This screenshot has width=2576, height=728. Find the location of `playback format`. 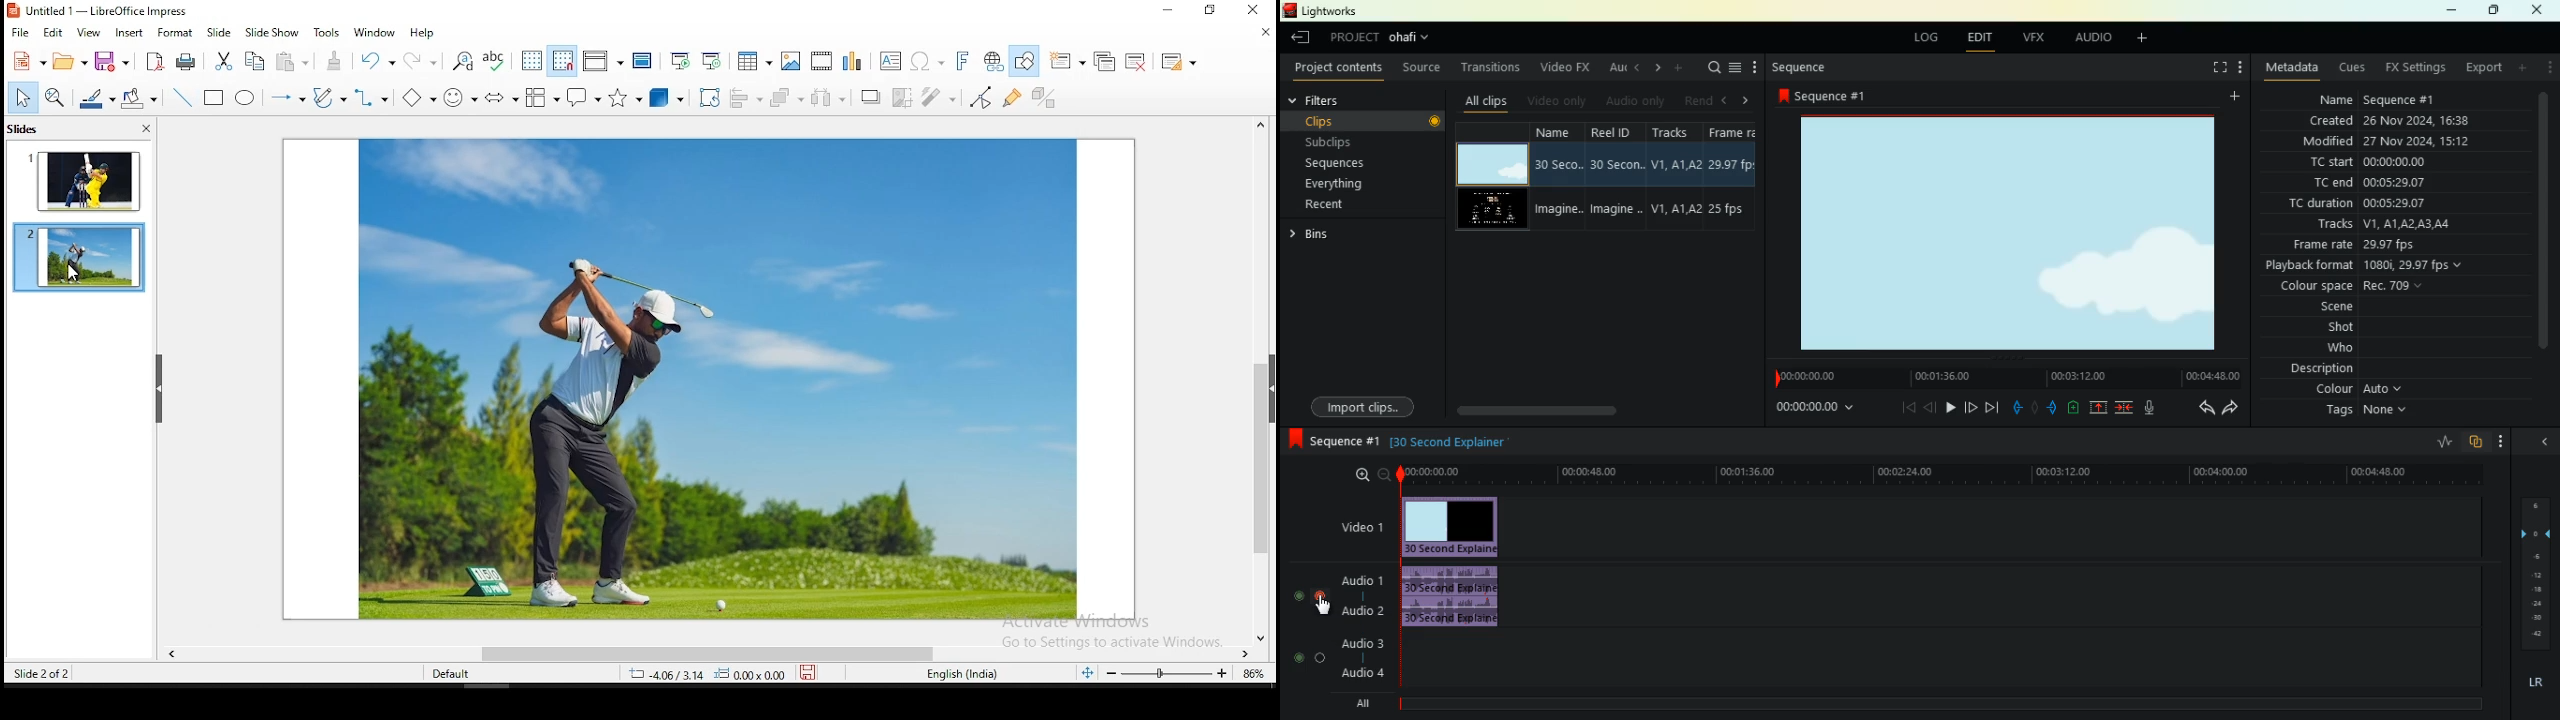

playback format is located at coordinates (2367, 266).